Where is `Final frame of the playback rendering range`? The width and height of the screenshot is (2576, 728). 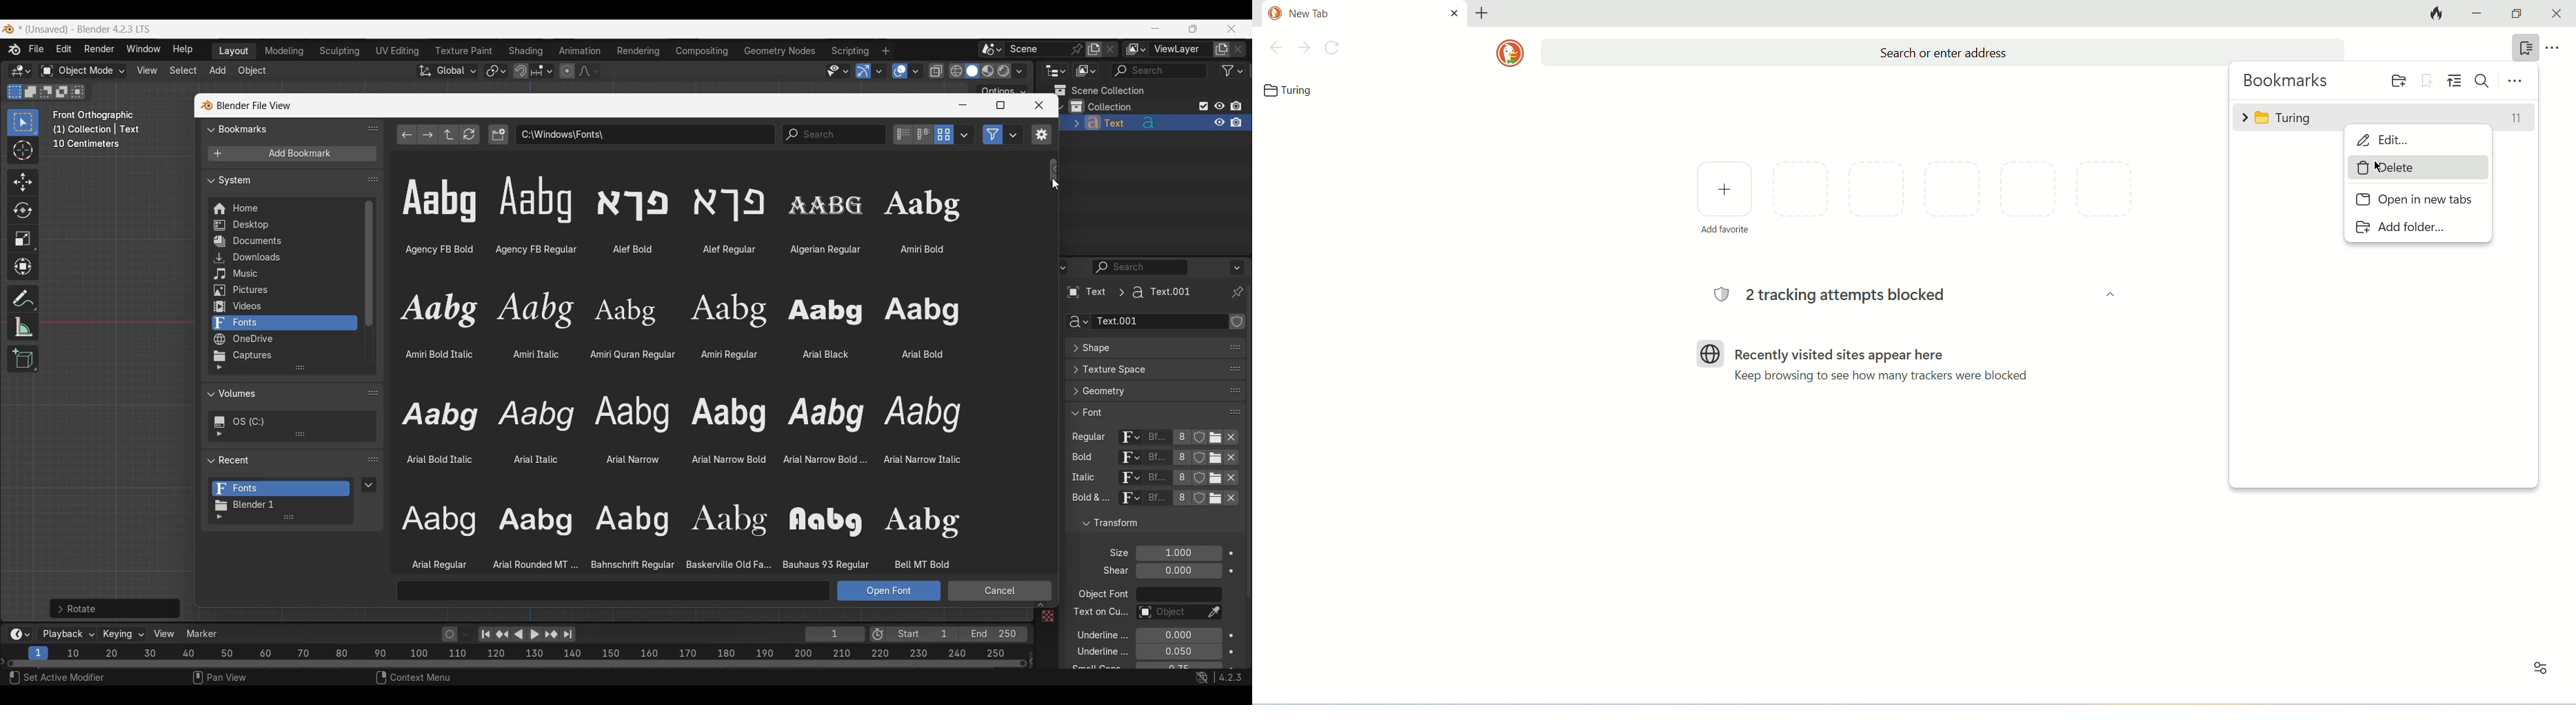 Final frame of the playback rendering range is located at coordinates (957, 634).